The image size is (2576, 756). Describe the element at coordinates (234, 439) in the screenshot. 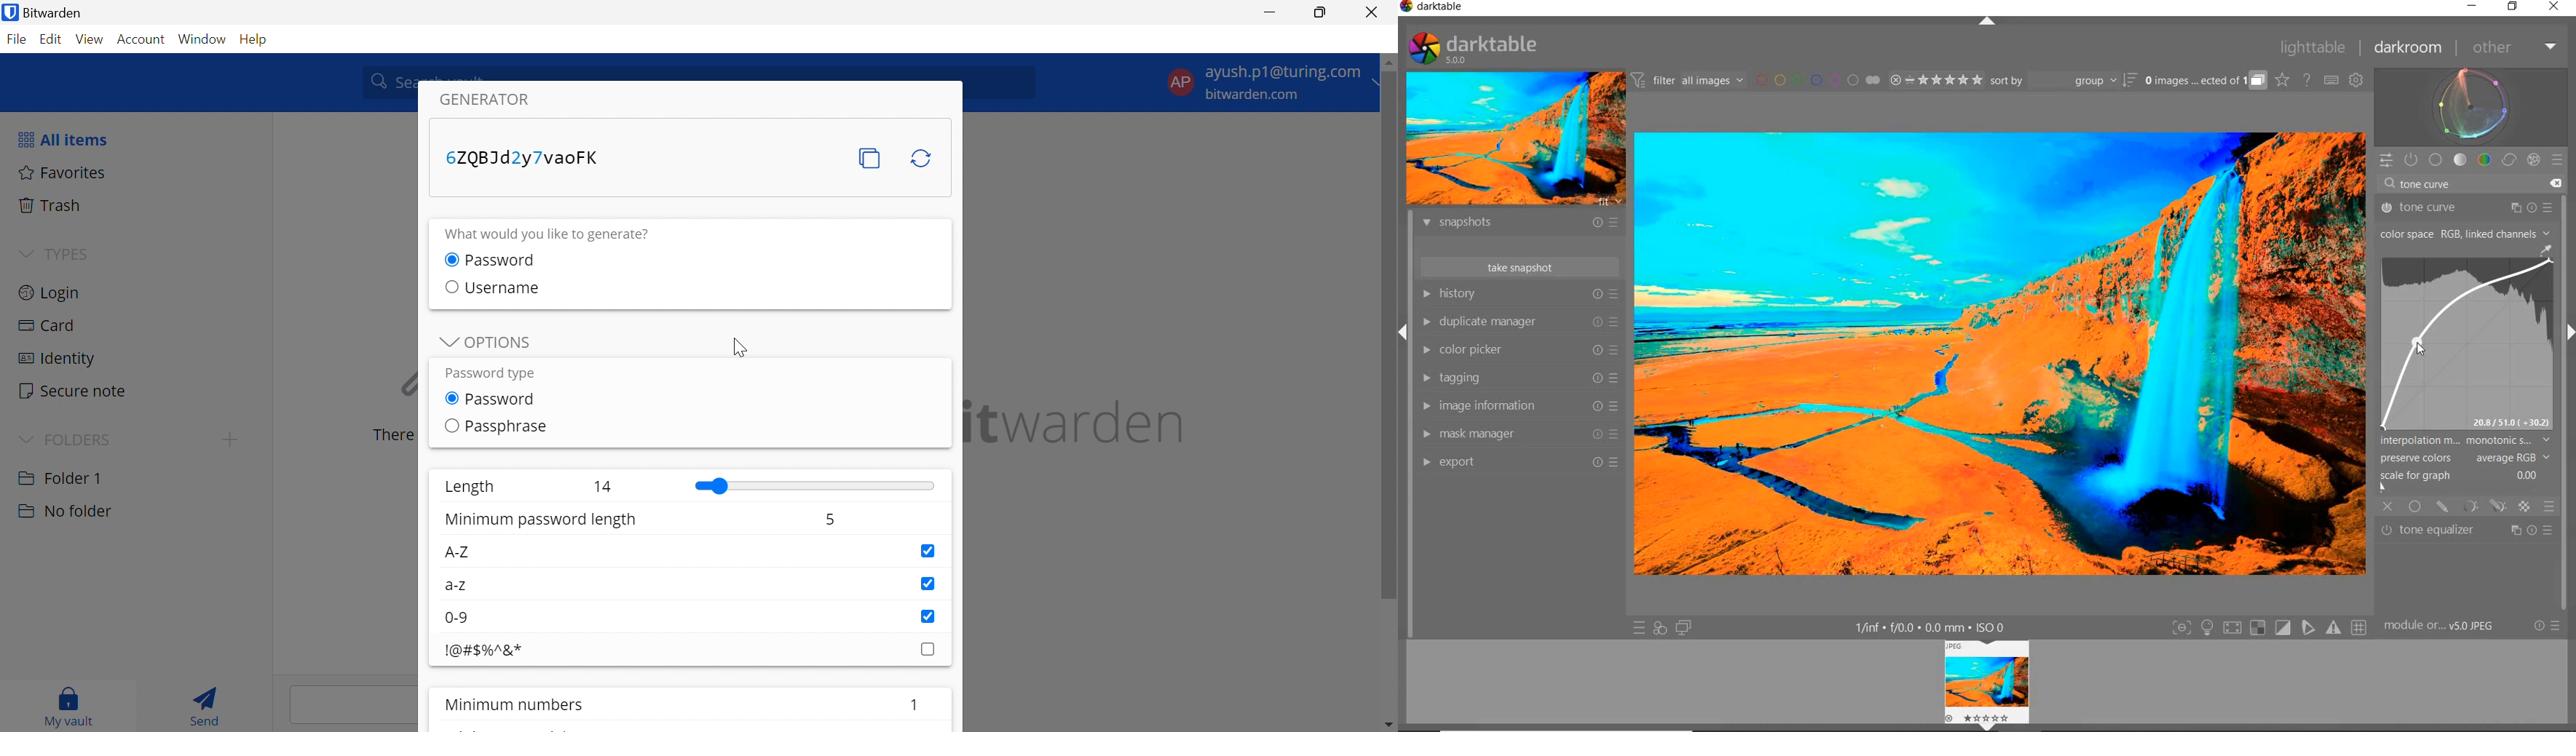

I see `Add folder` at that location.